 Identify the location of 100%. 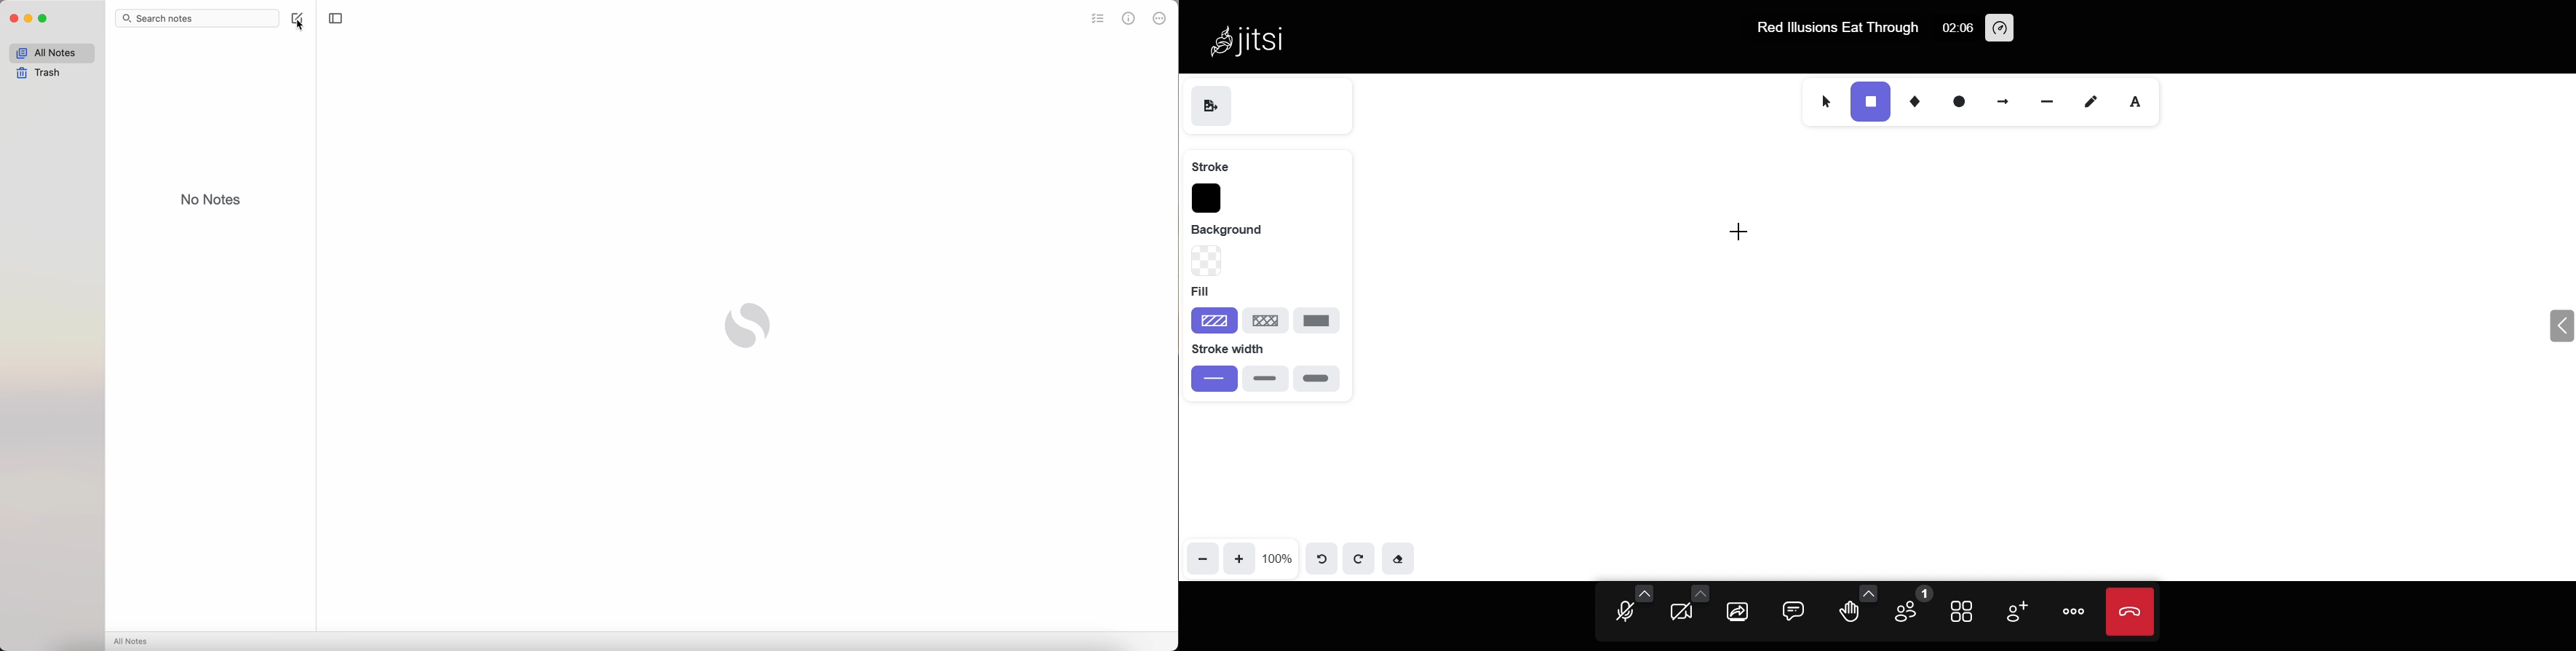
(1279, 556).